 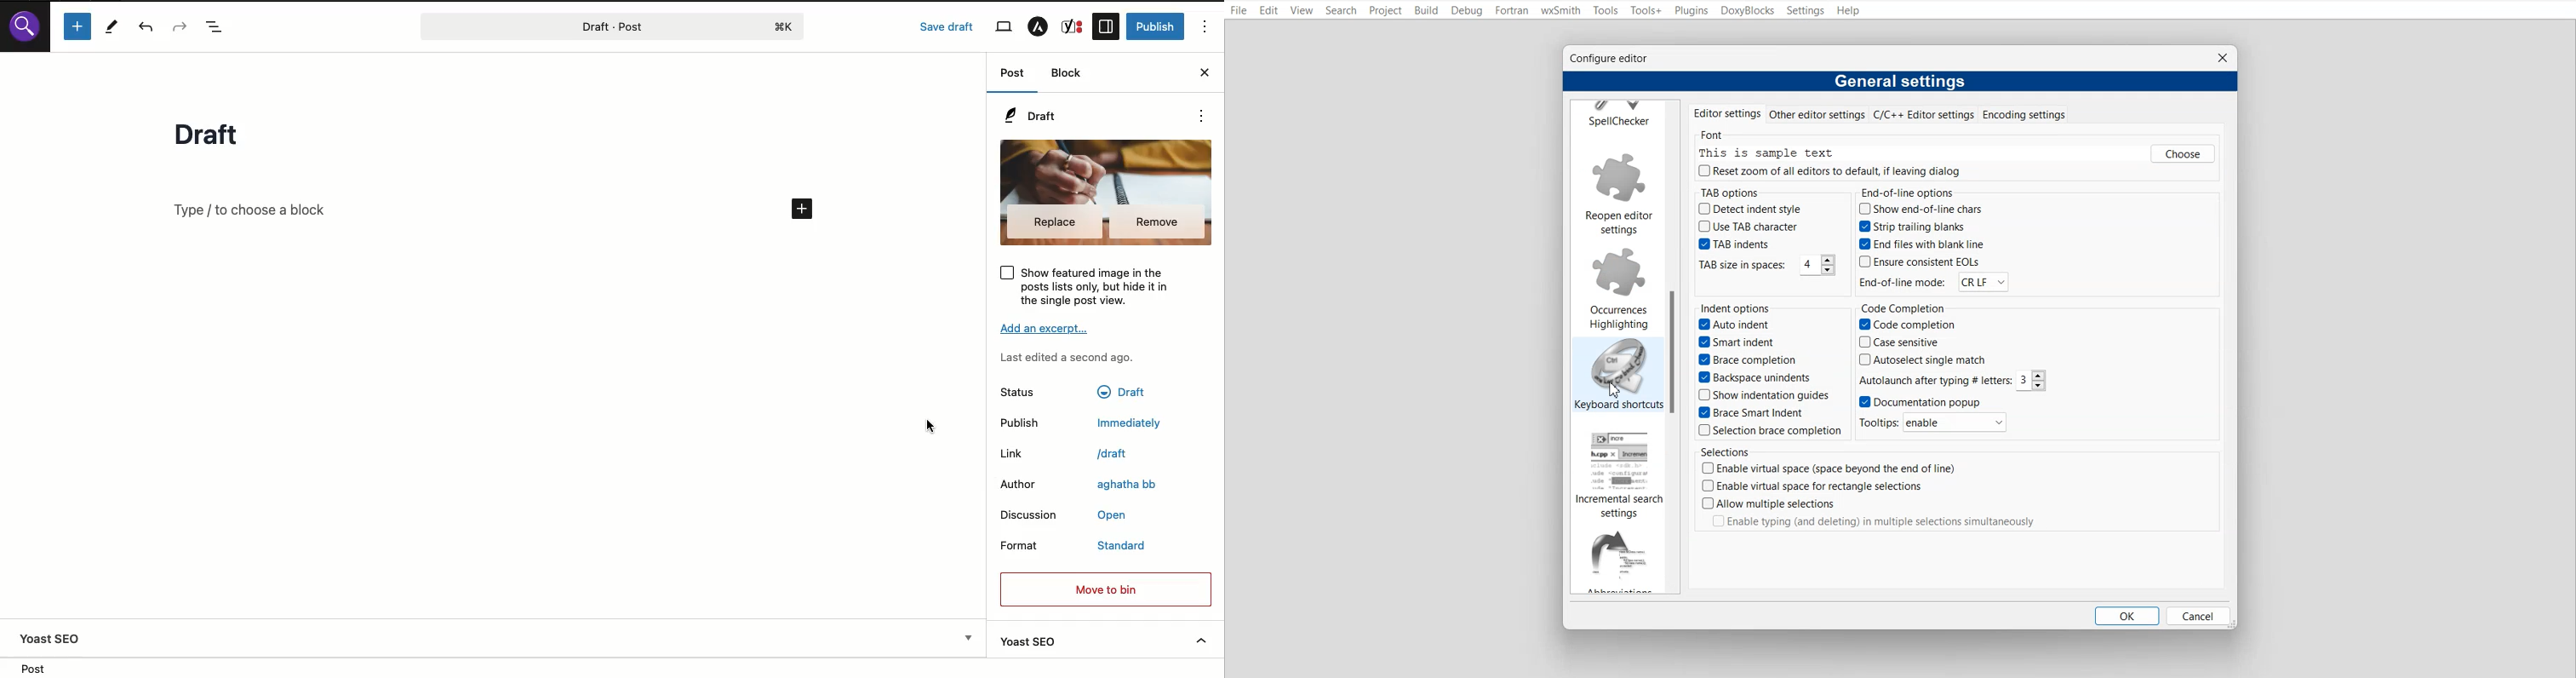 I want to click on Show featured image, so click(x=1103, y=285).